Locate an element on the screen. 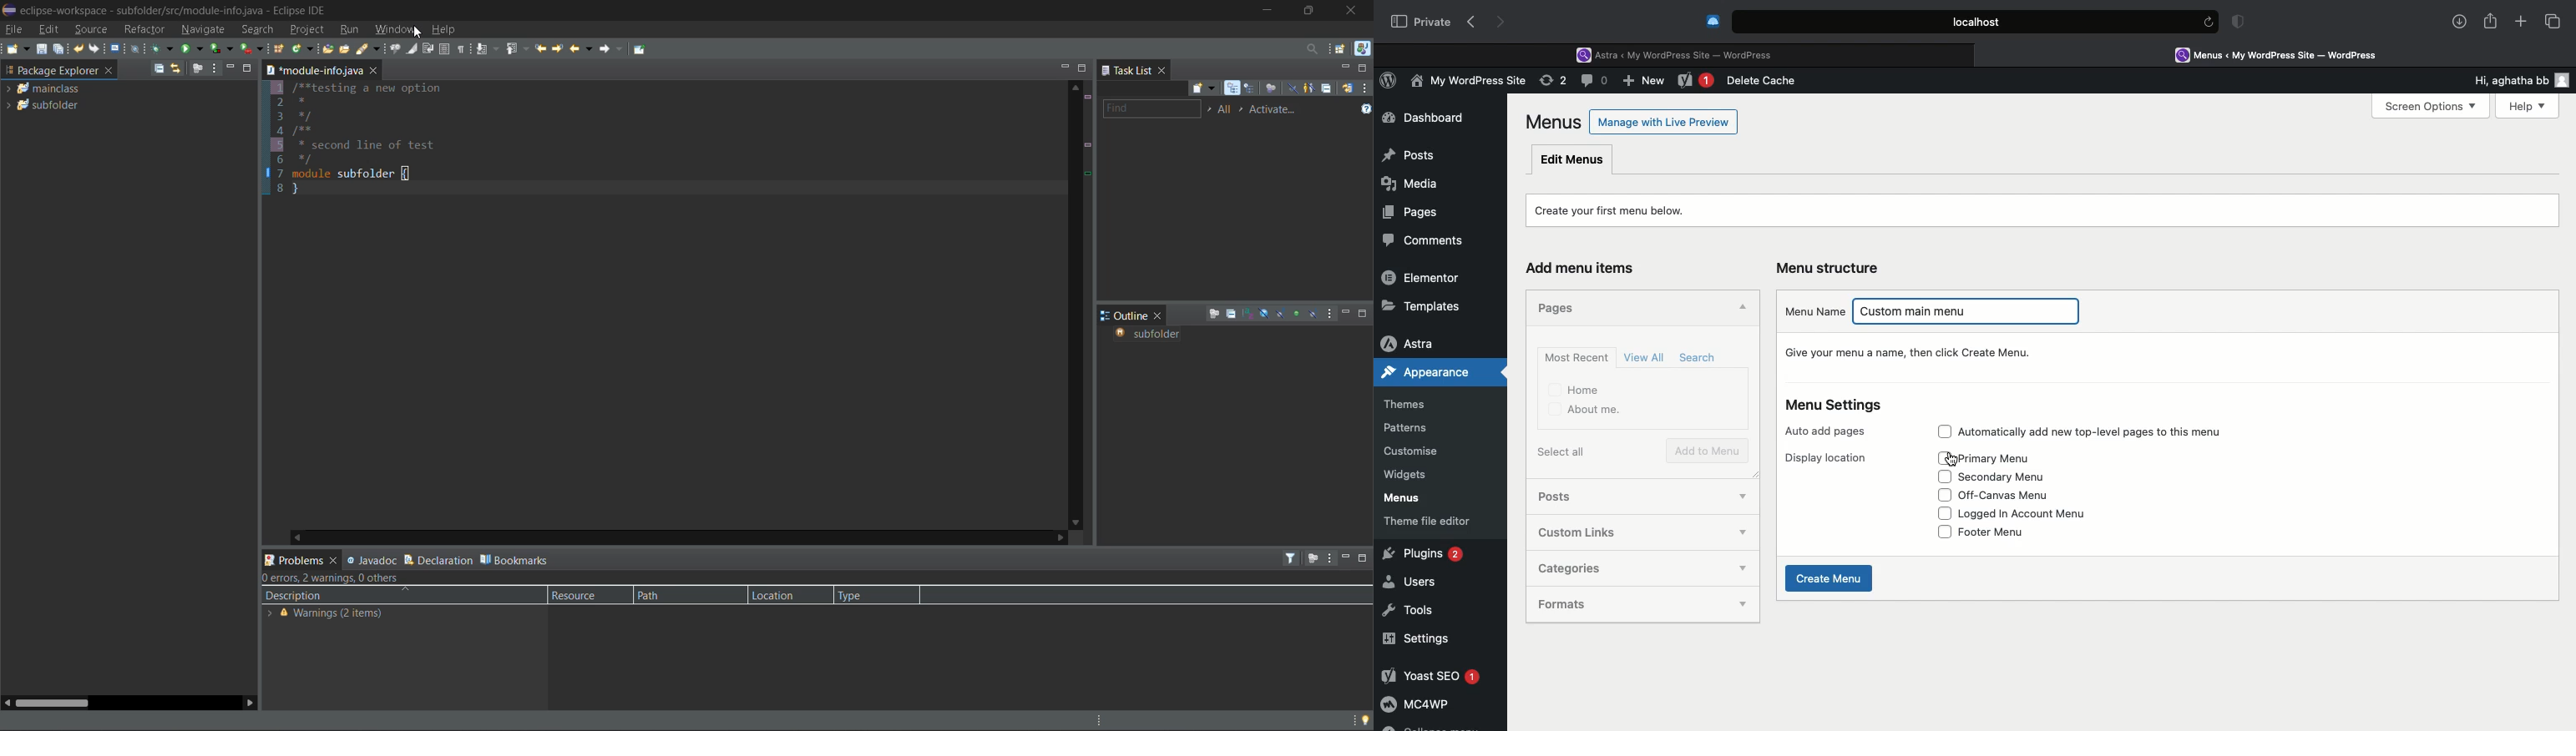 The height and width of the screenshot is (756, 2576). Check box is located at coordinates (1944, 458).